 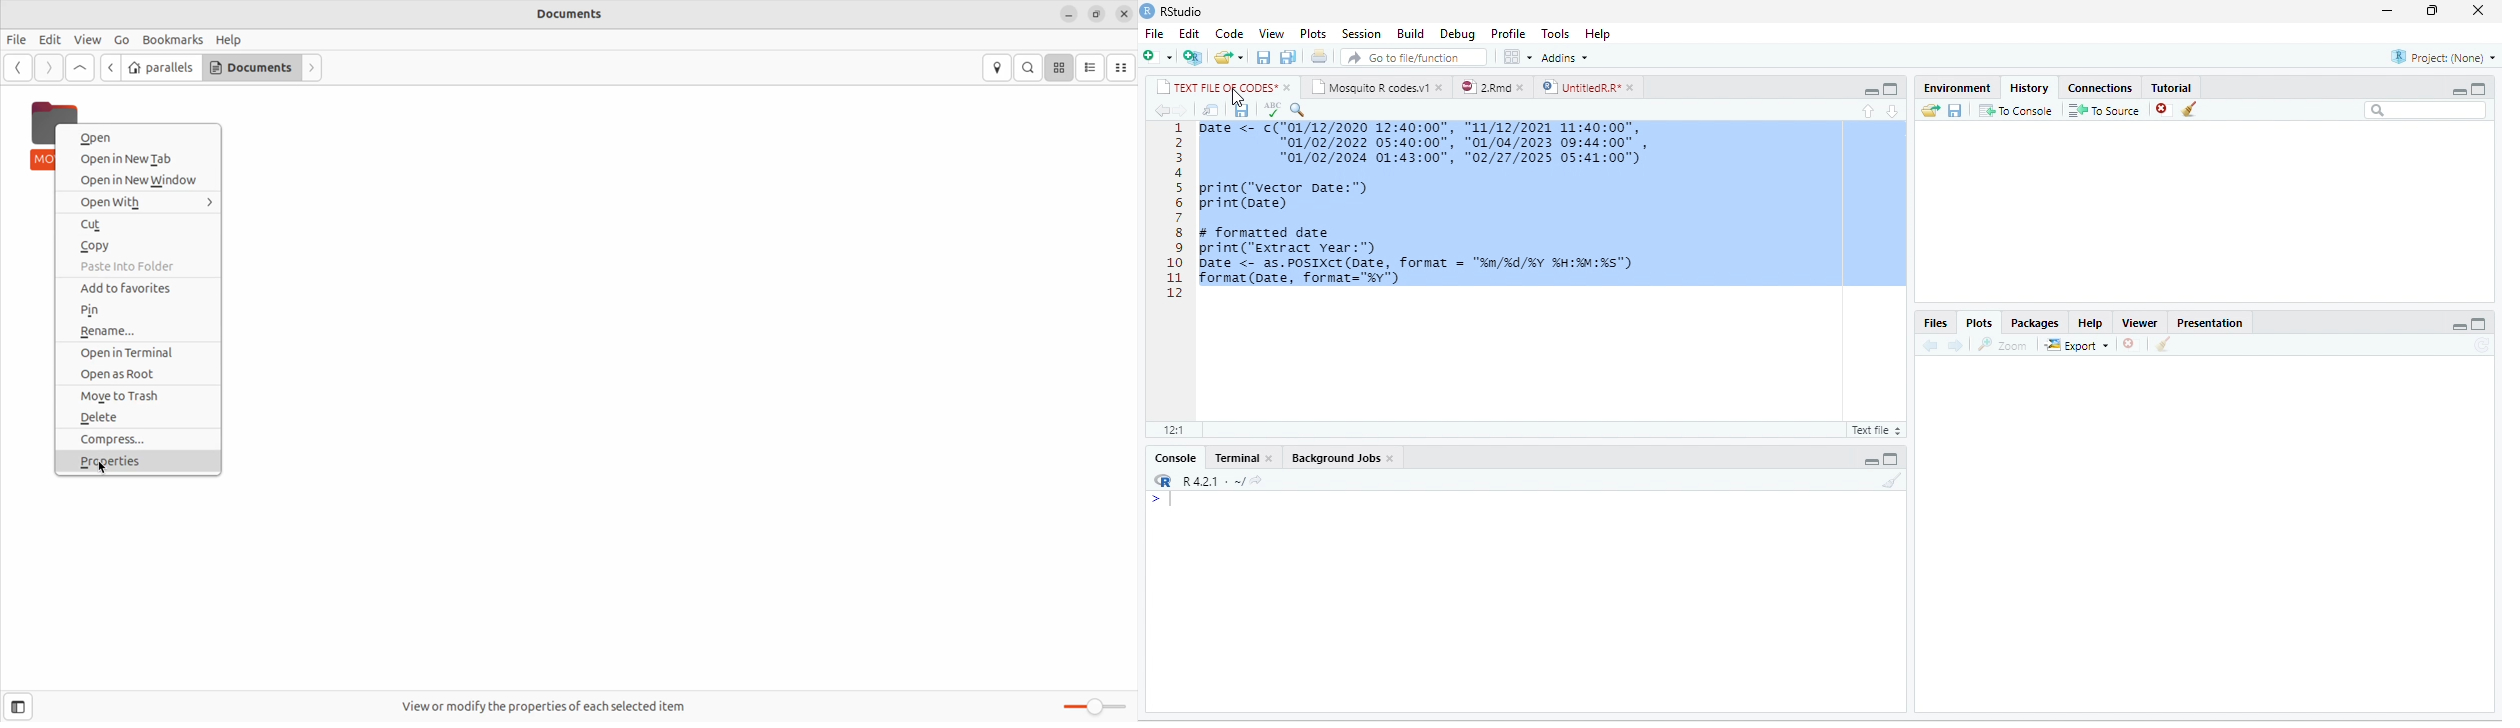 What do you see at coordinates (1868, 111) in the screenshot?
I see `up` at bounding box center [1868, 111].